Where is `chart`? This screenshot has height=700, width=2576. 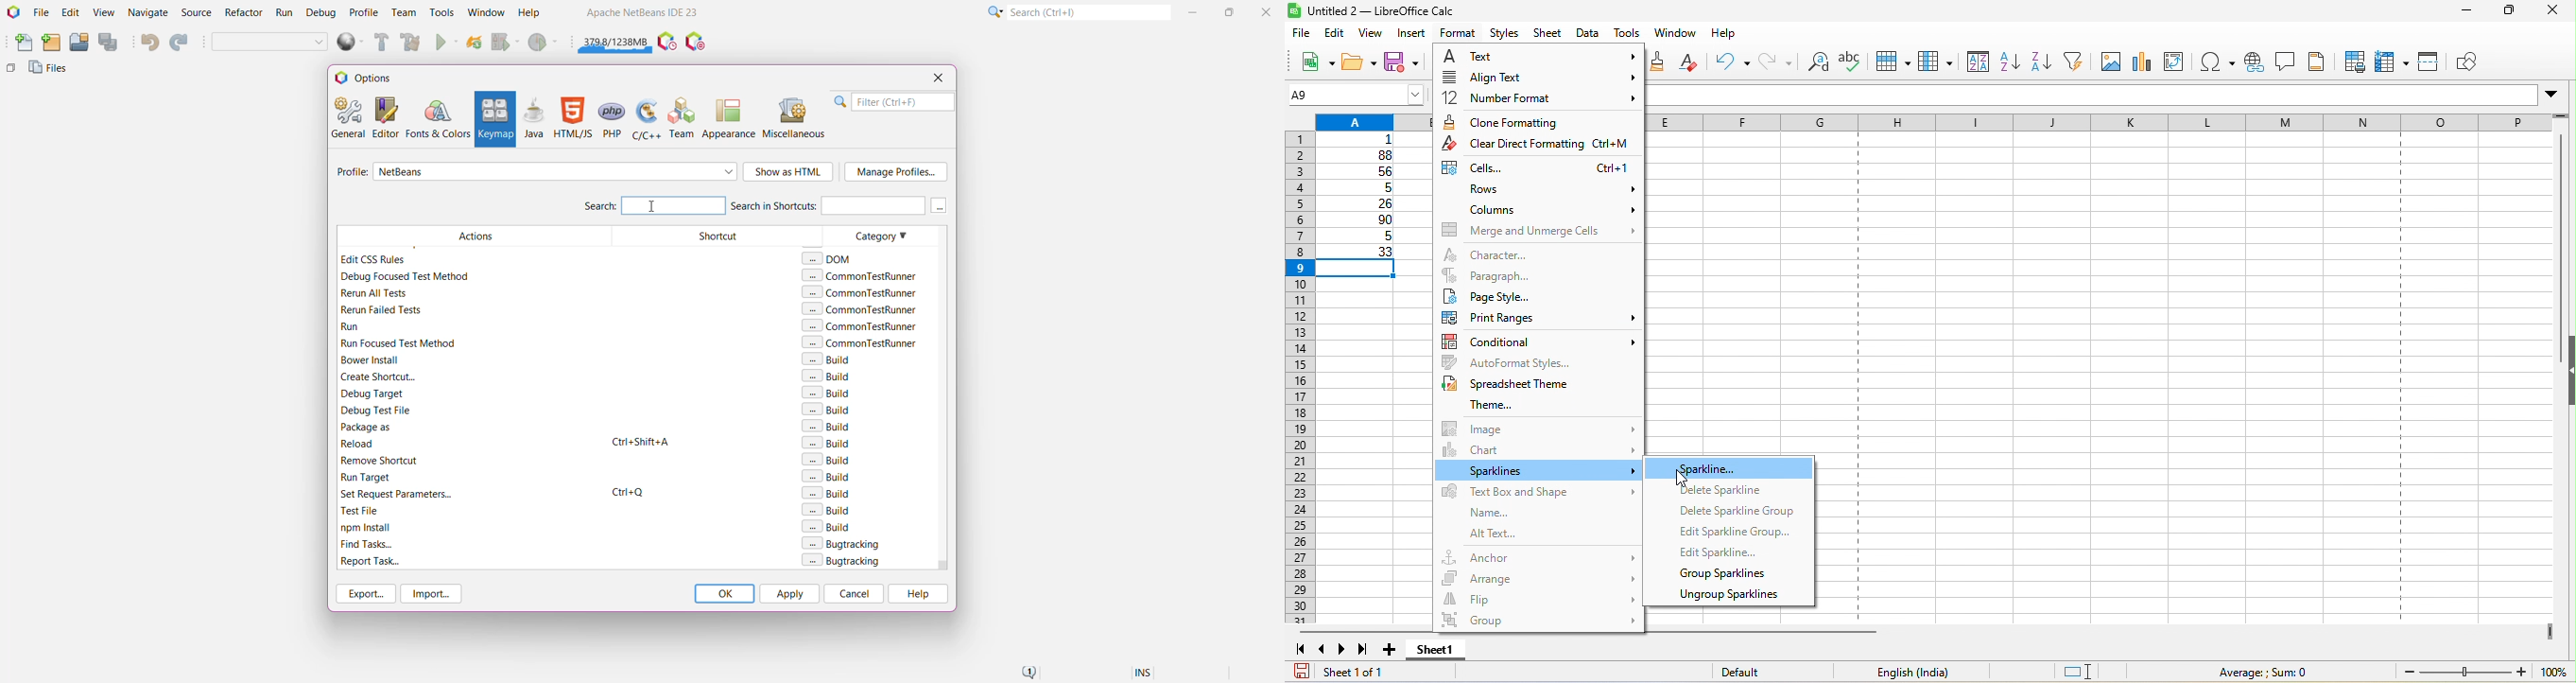 chart is located at coordinates (1539, 449).